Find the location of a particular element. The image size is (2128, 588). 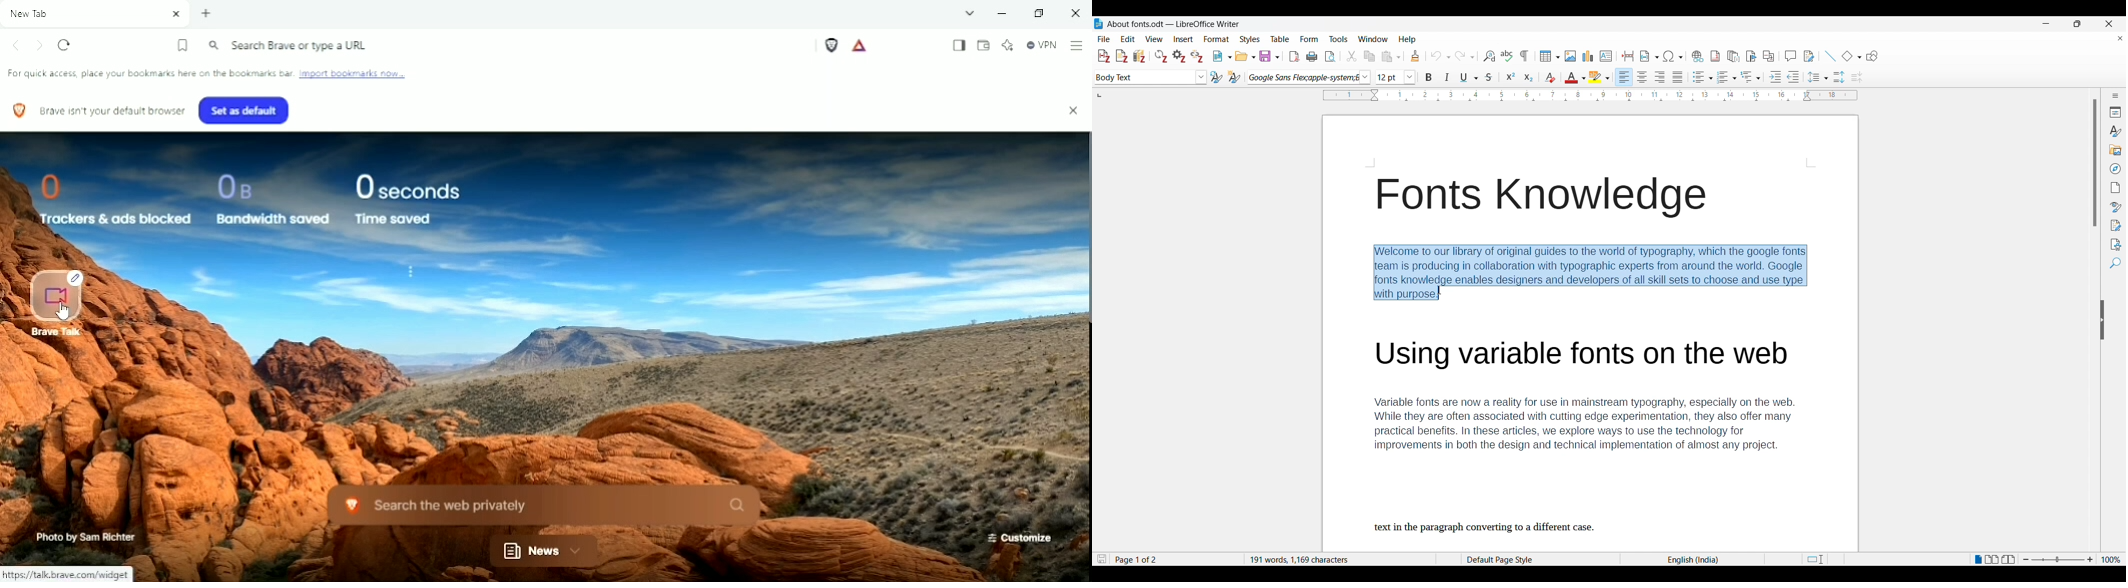

New style from selection is located at coordinates (1235, 77).